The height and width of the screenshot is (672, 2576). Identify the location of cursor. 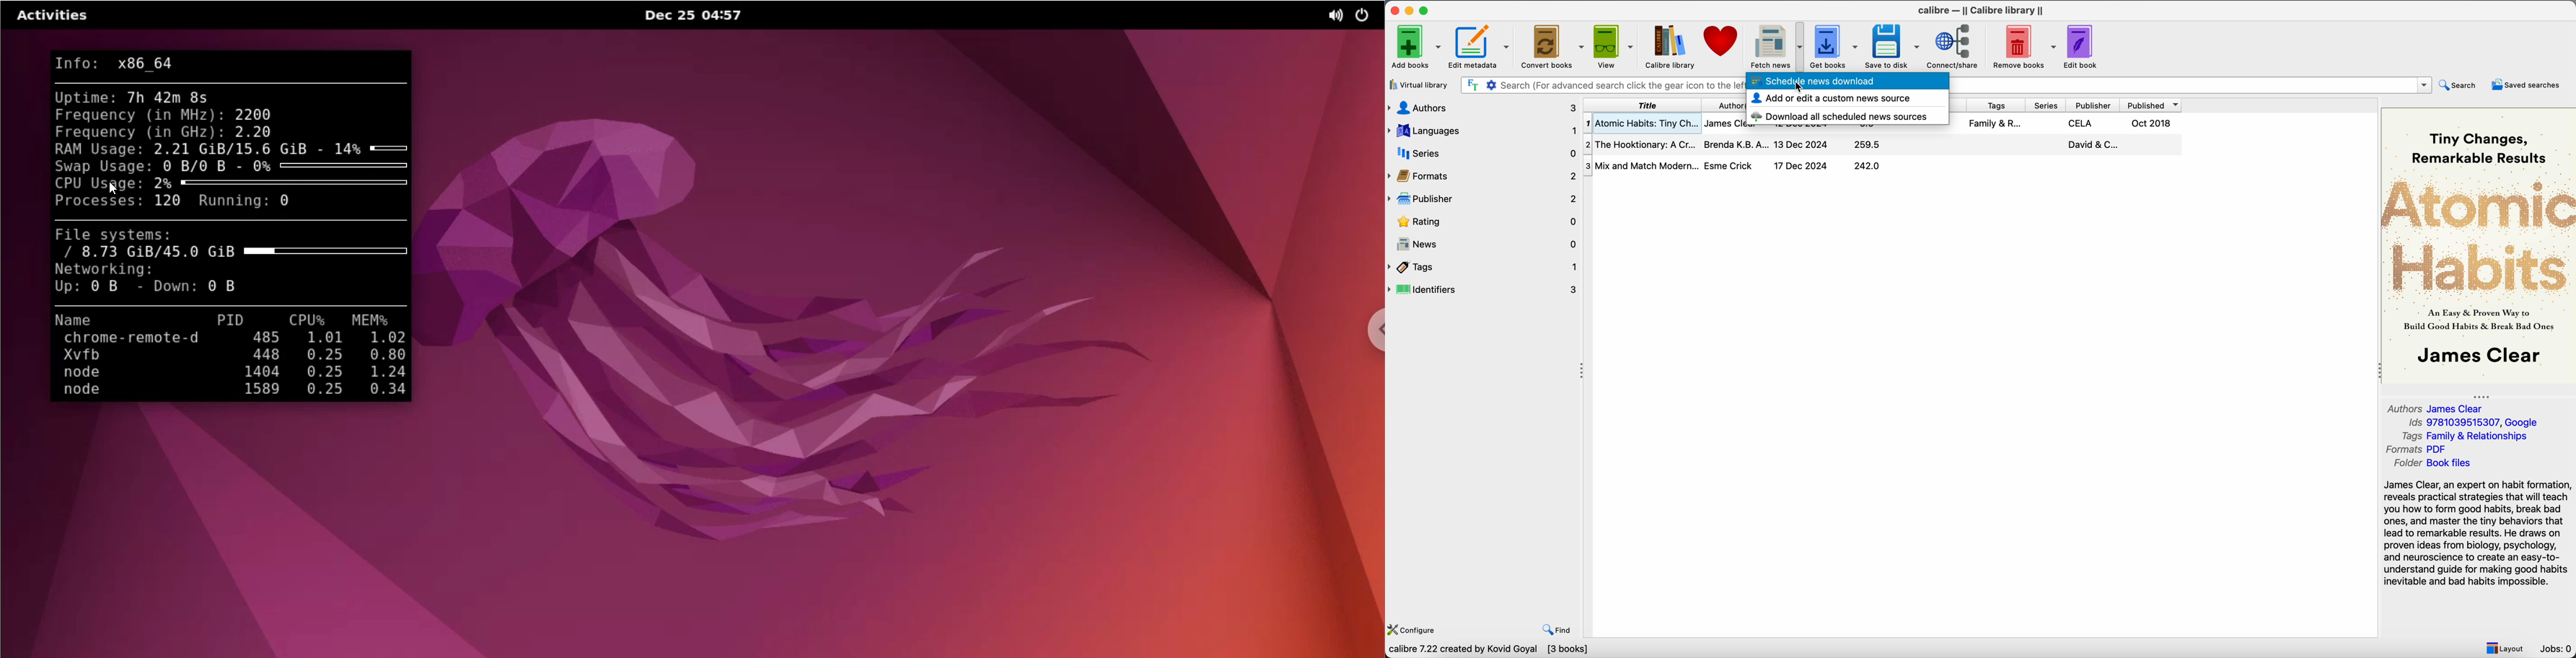
(1799, 88).